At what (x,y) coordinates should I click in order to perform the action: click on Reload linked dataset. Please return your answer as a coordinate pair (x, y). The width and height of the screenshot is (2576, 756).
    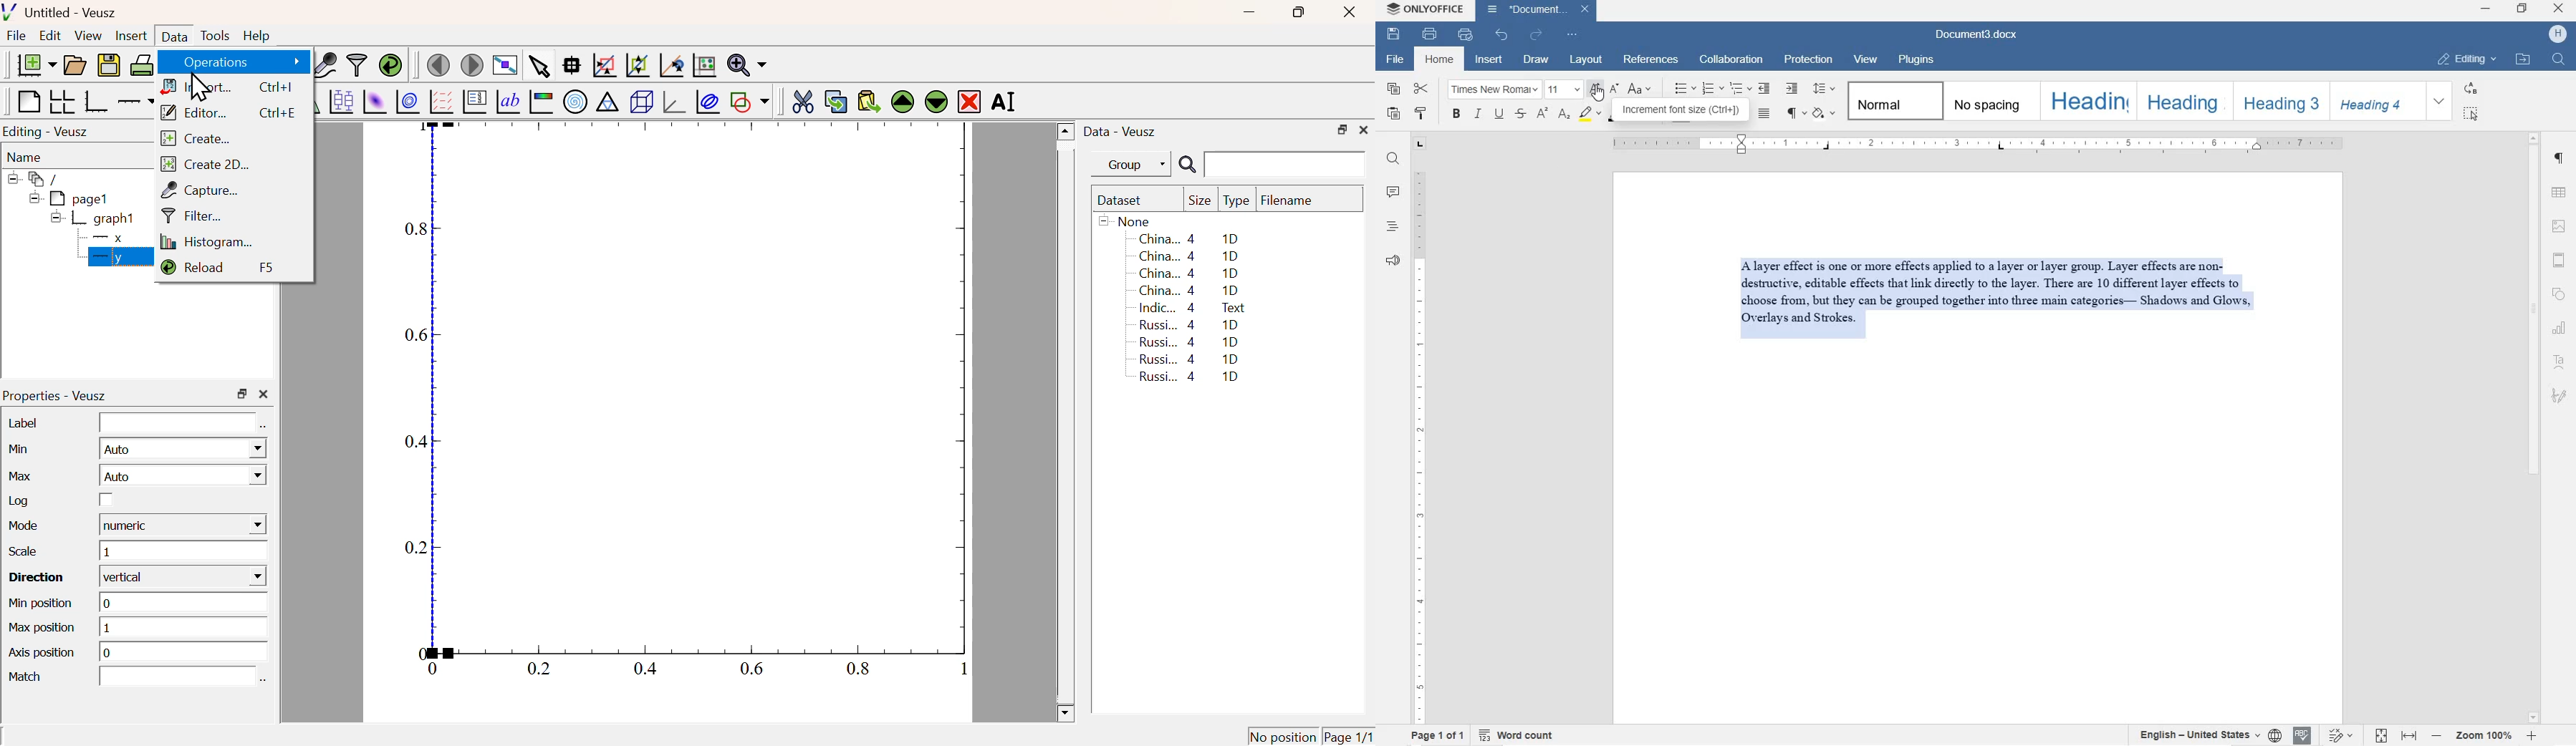
    Looking at the image, I should click on (390, 64).